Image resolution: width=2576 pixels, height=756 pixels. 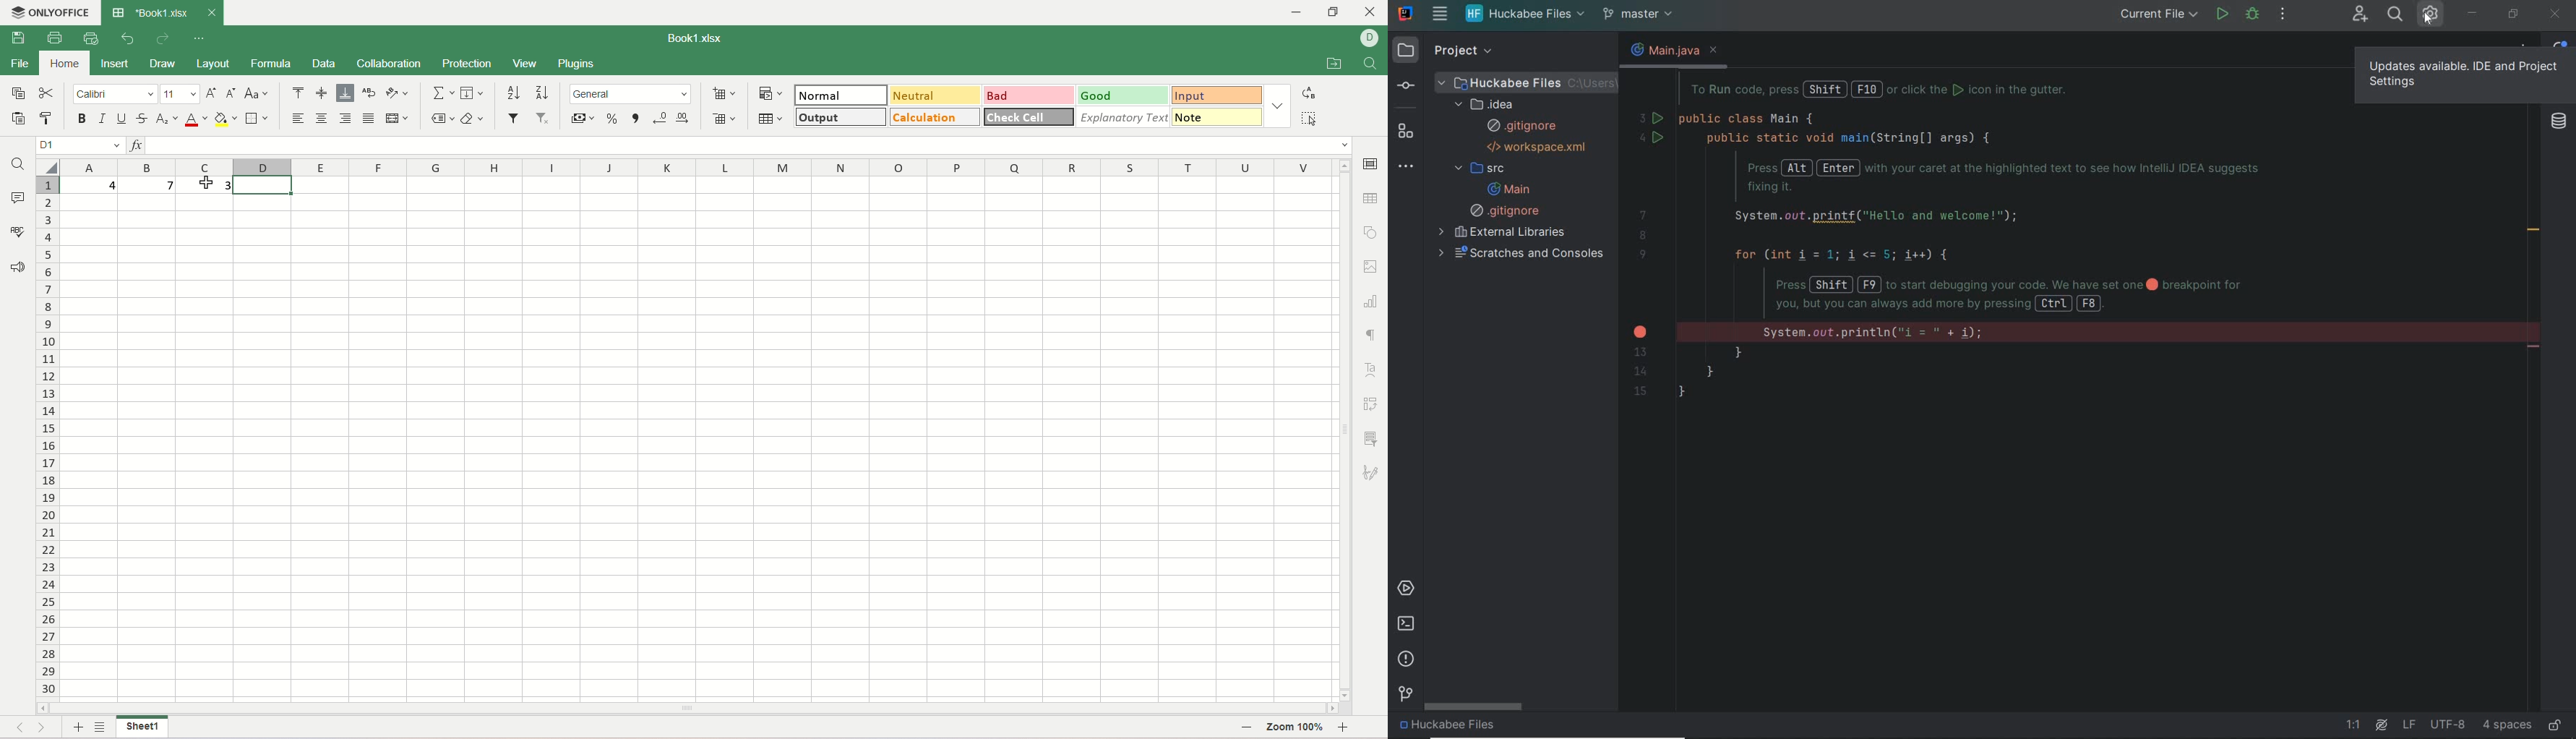 I want to click on updates available. IDE and Project Settings, so click(x=2464, y=74).